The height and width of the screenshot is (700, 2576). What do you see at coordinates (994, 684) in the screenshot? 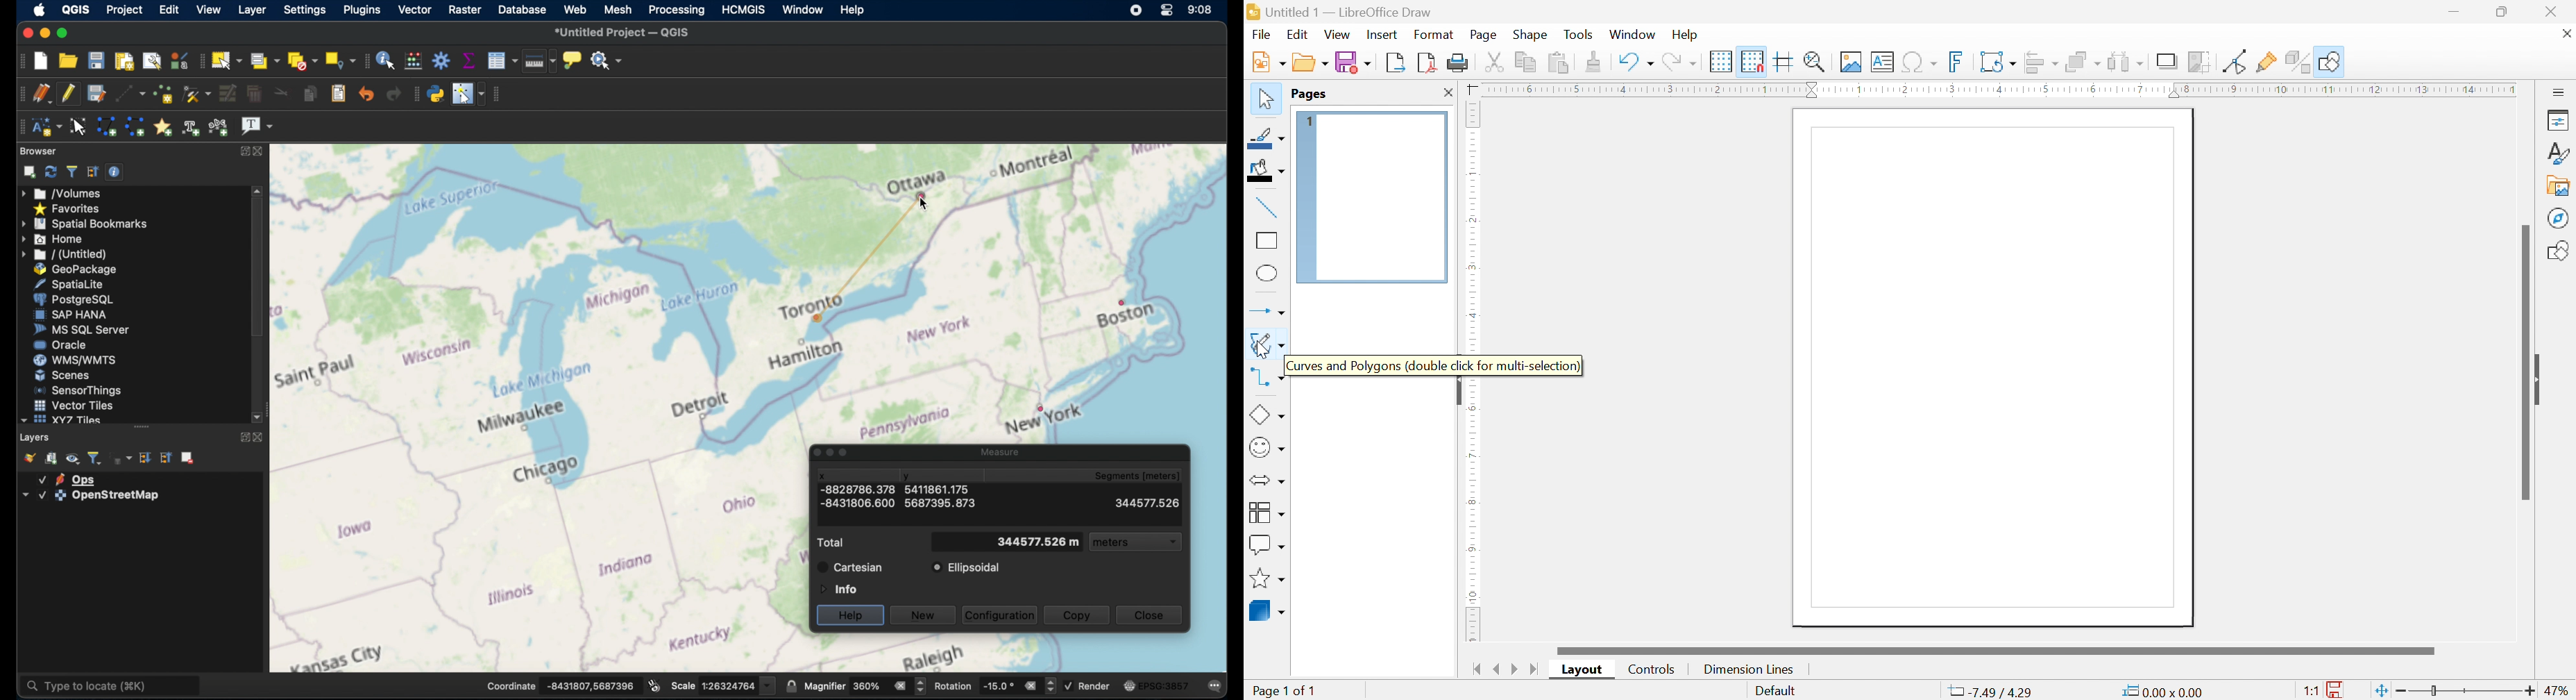
I see `rotation` at bounding box center [994, 684].